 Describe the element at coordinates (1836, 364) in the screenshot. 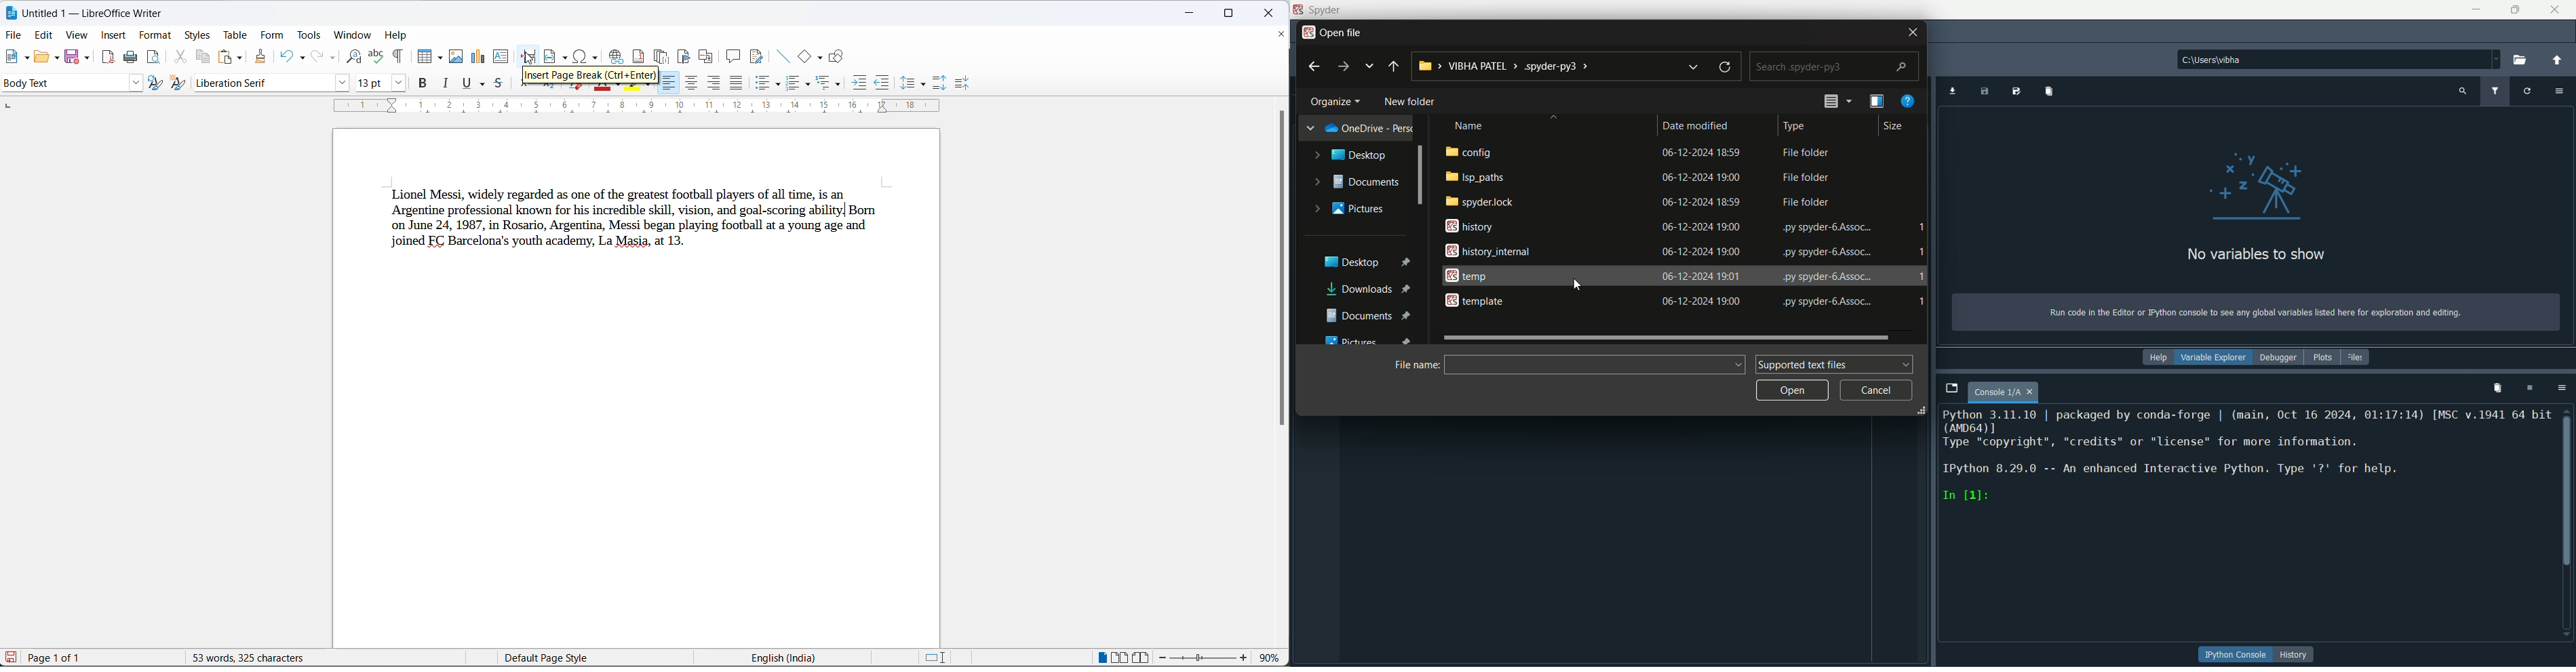

I see `supported text files` at that location.